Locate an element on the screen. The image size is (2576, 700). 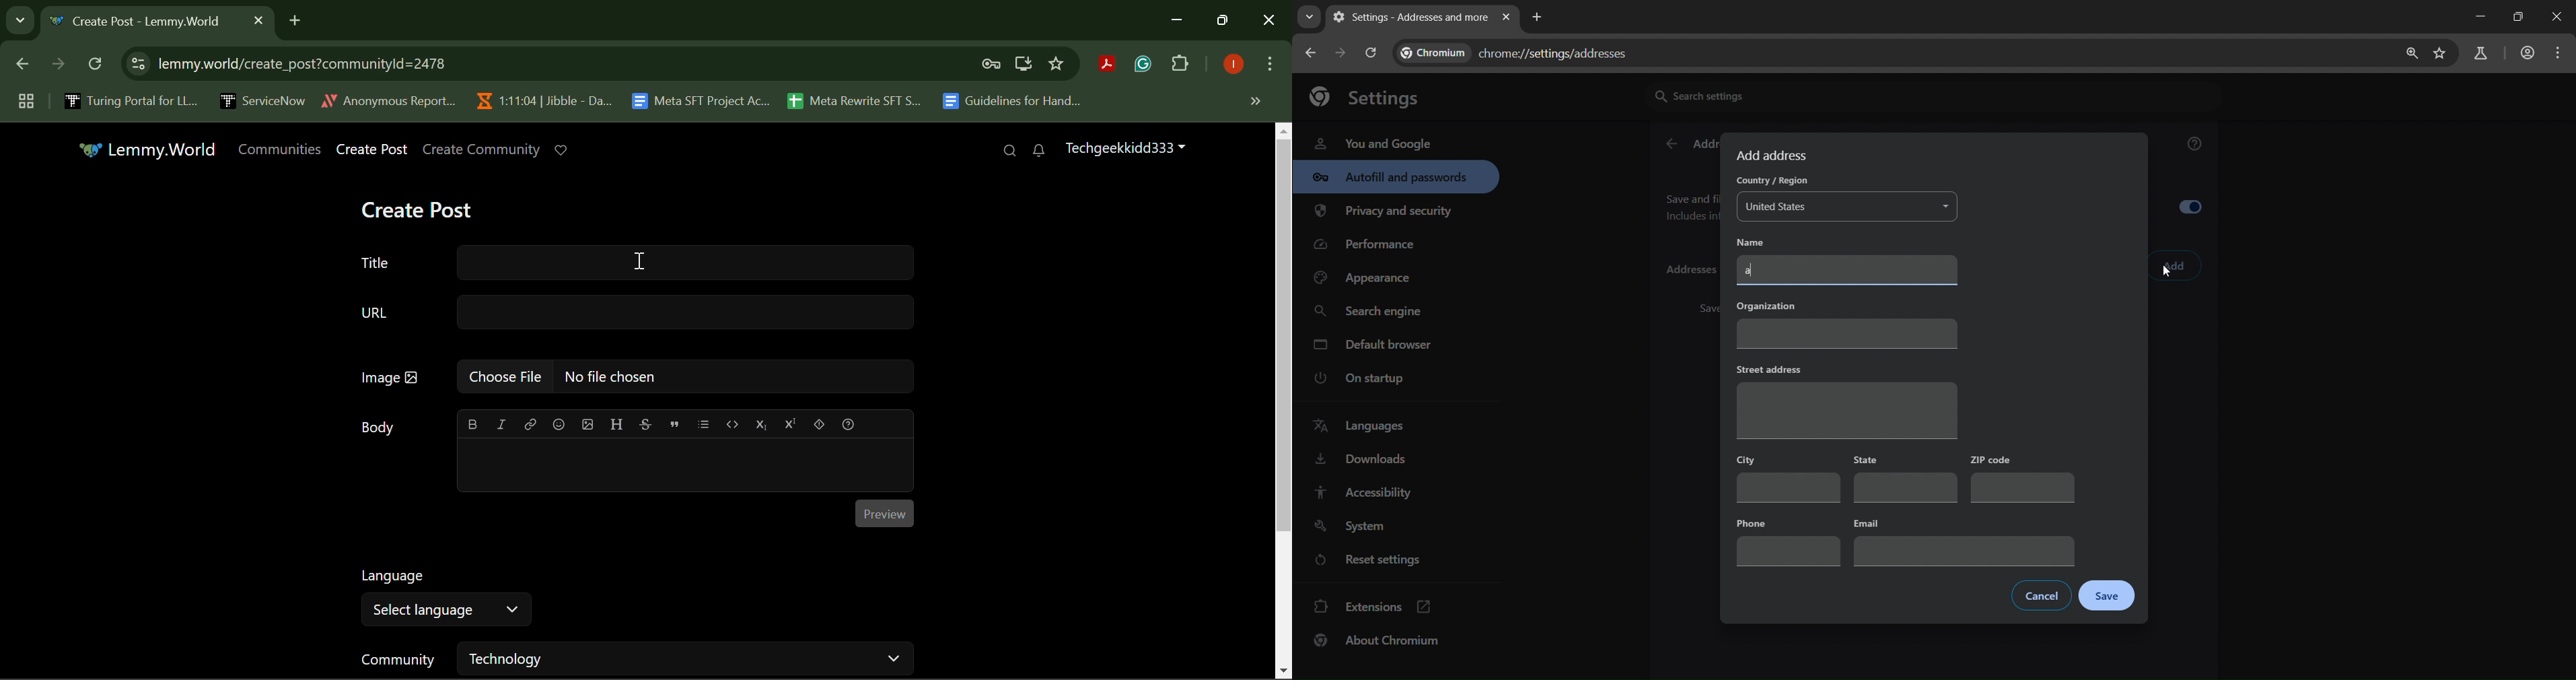
close tab is located at coordinates (1506, 18).